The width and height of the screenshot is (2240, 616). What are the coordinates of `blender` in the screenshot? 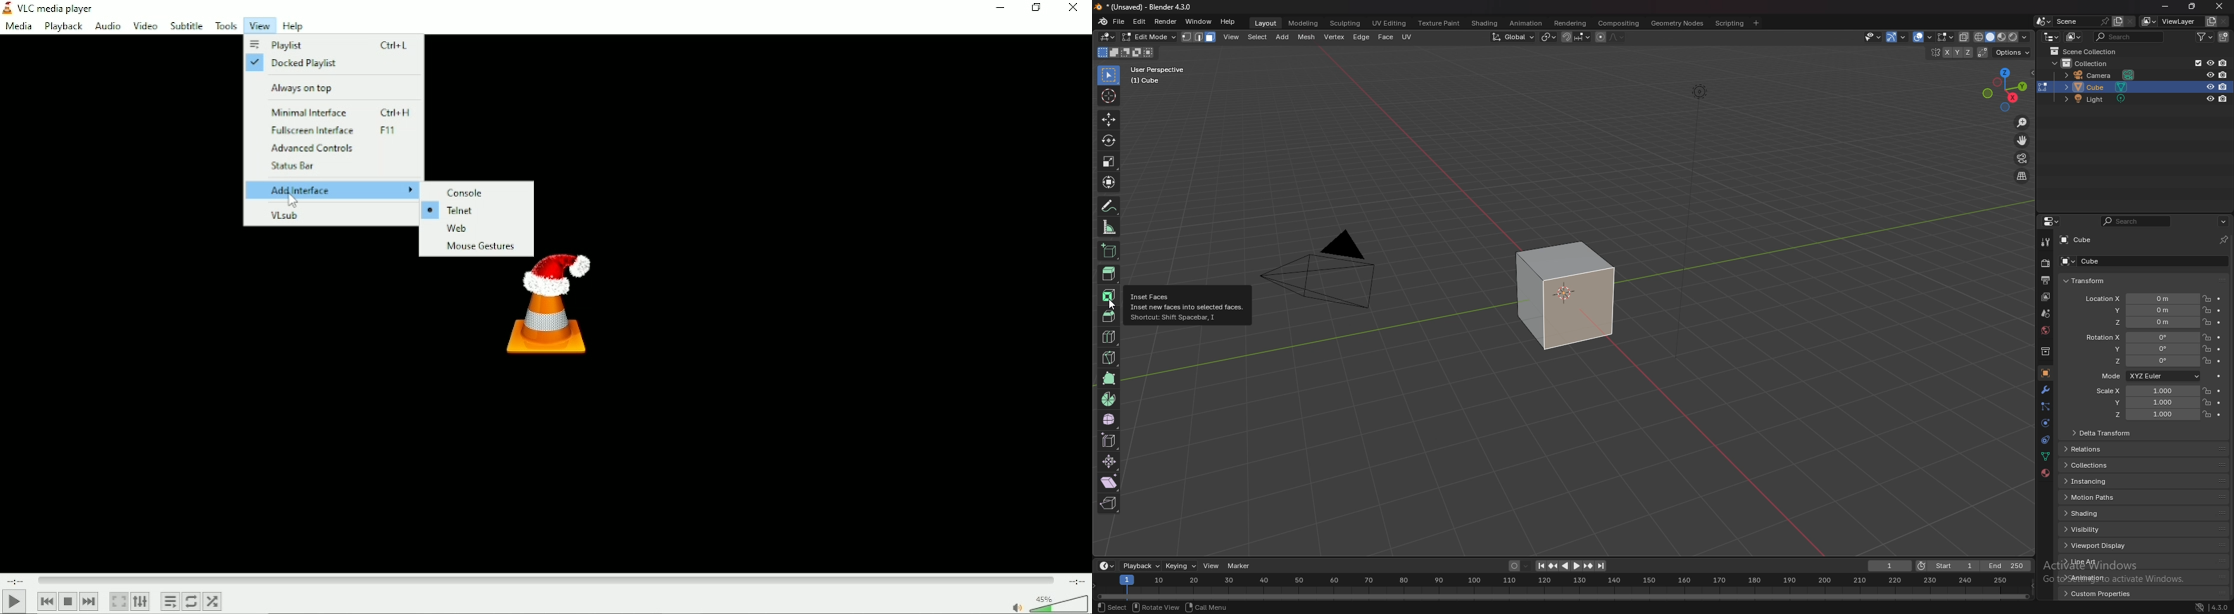 It's located at (1103, 21).